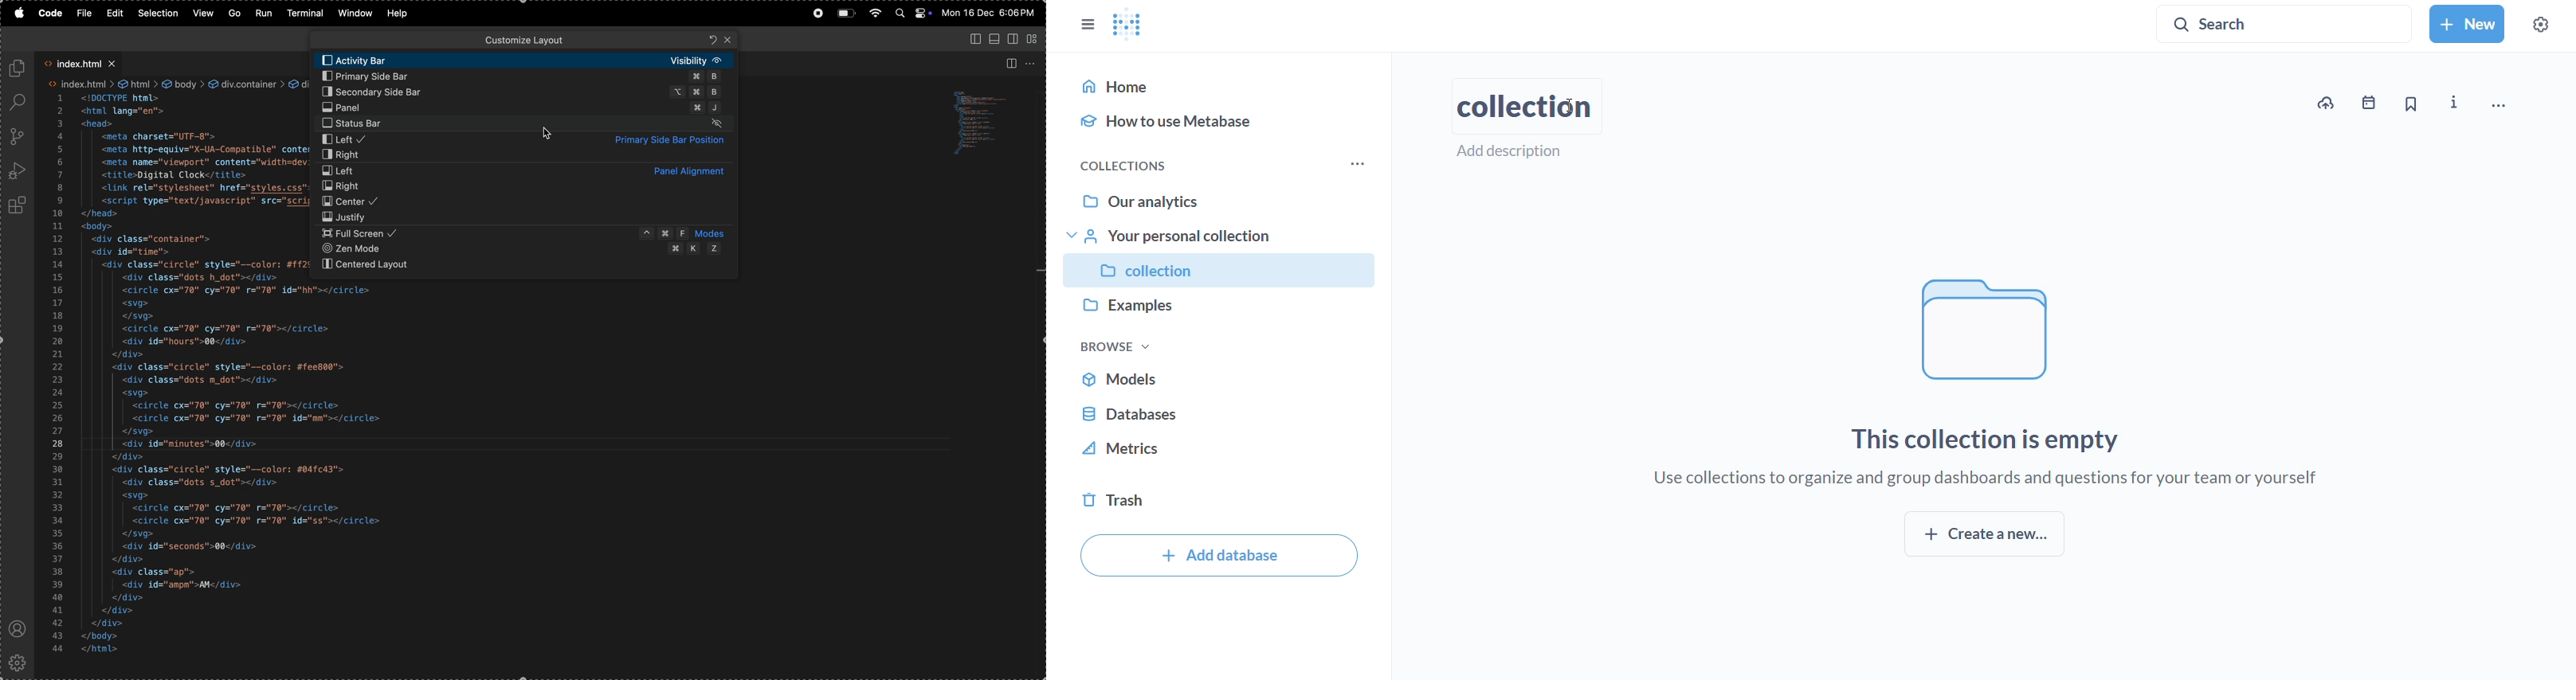 The height and width of the screenshot is (700, 2576). I want to click on toggle panel, so click(973, 39).